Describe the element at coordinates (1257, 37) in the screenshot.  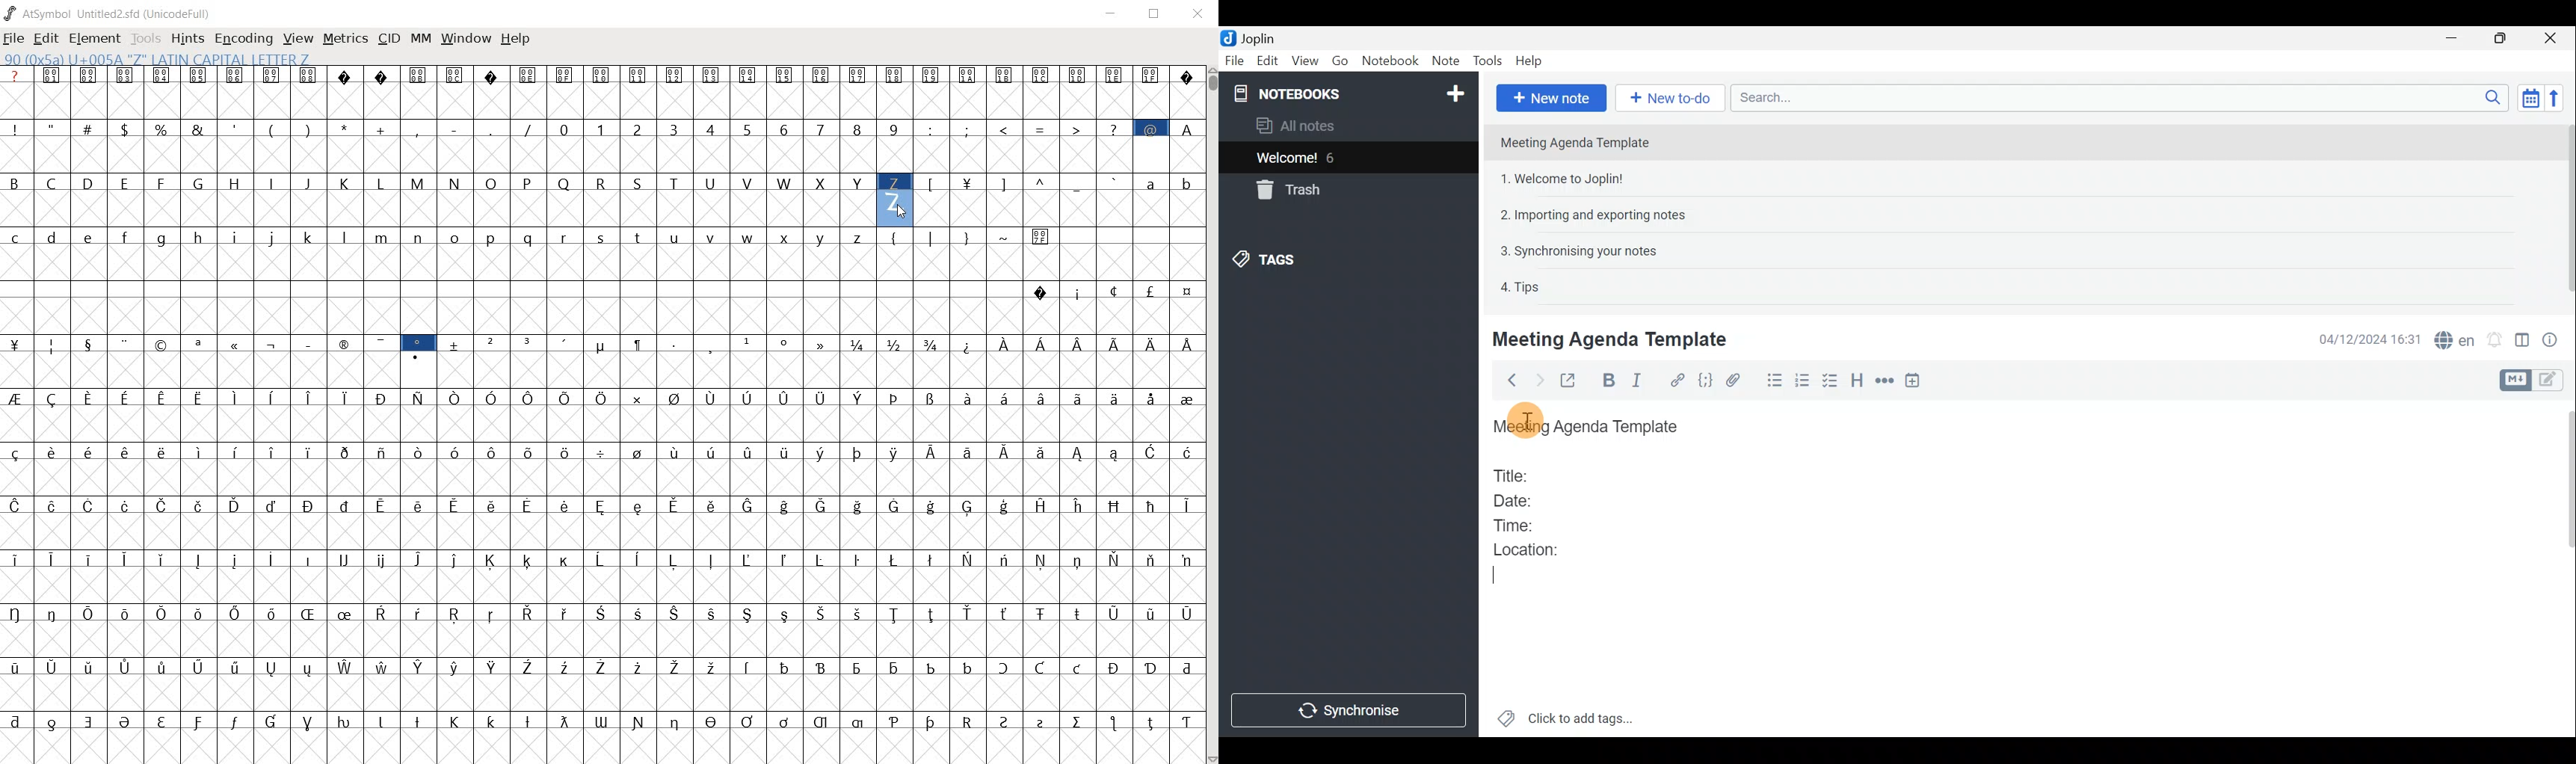
I see `Joplin` at that location.